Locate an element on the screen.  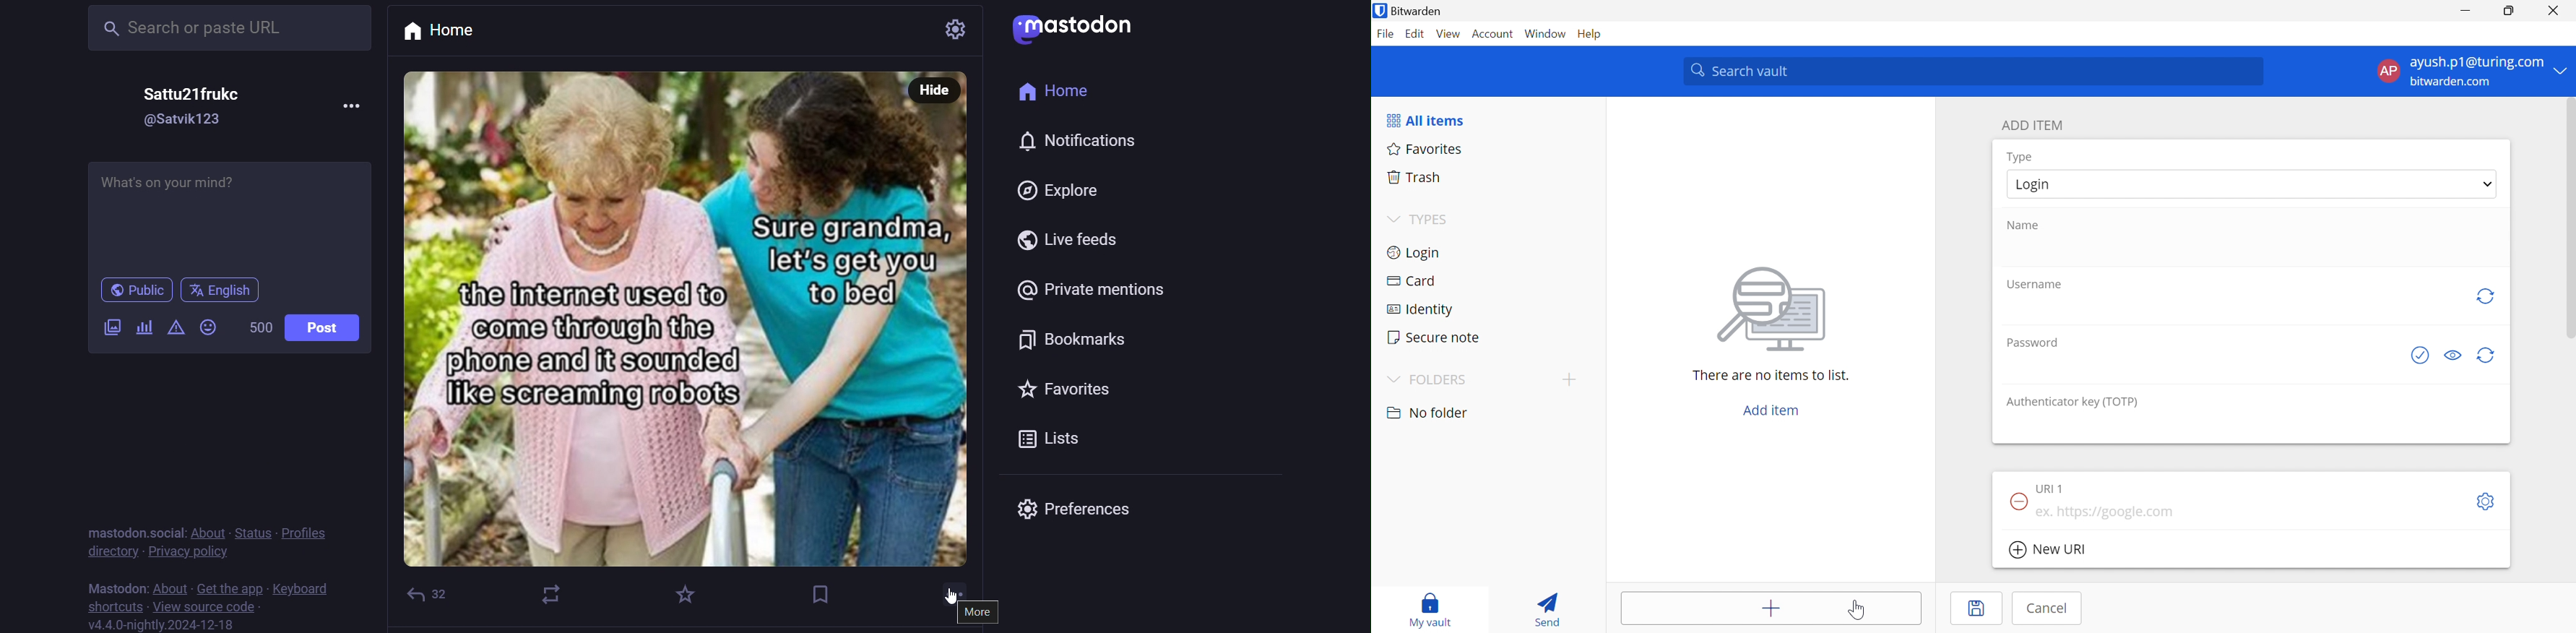
directory is located at coordinates (105, 551).